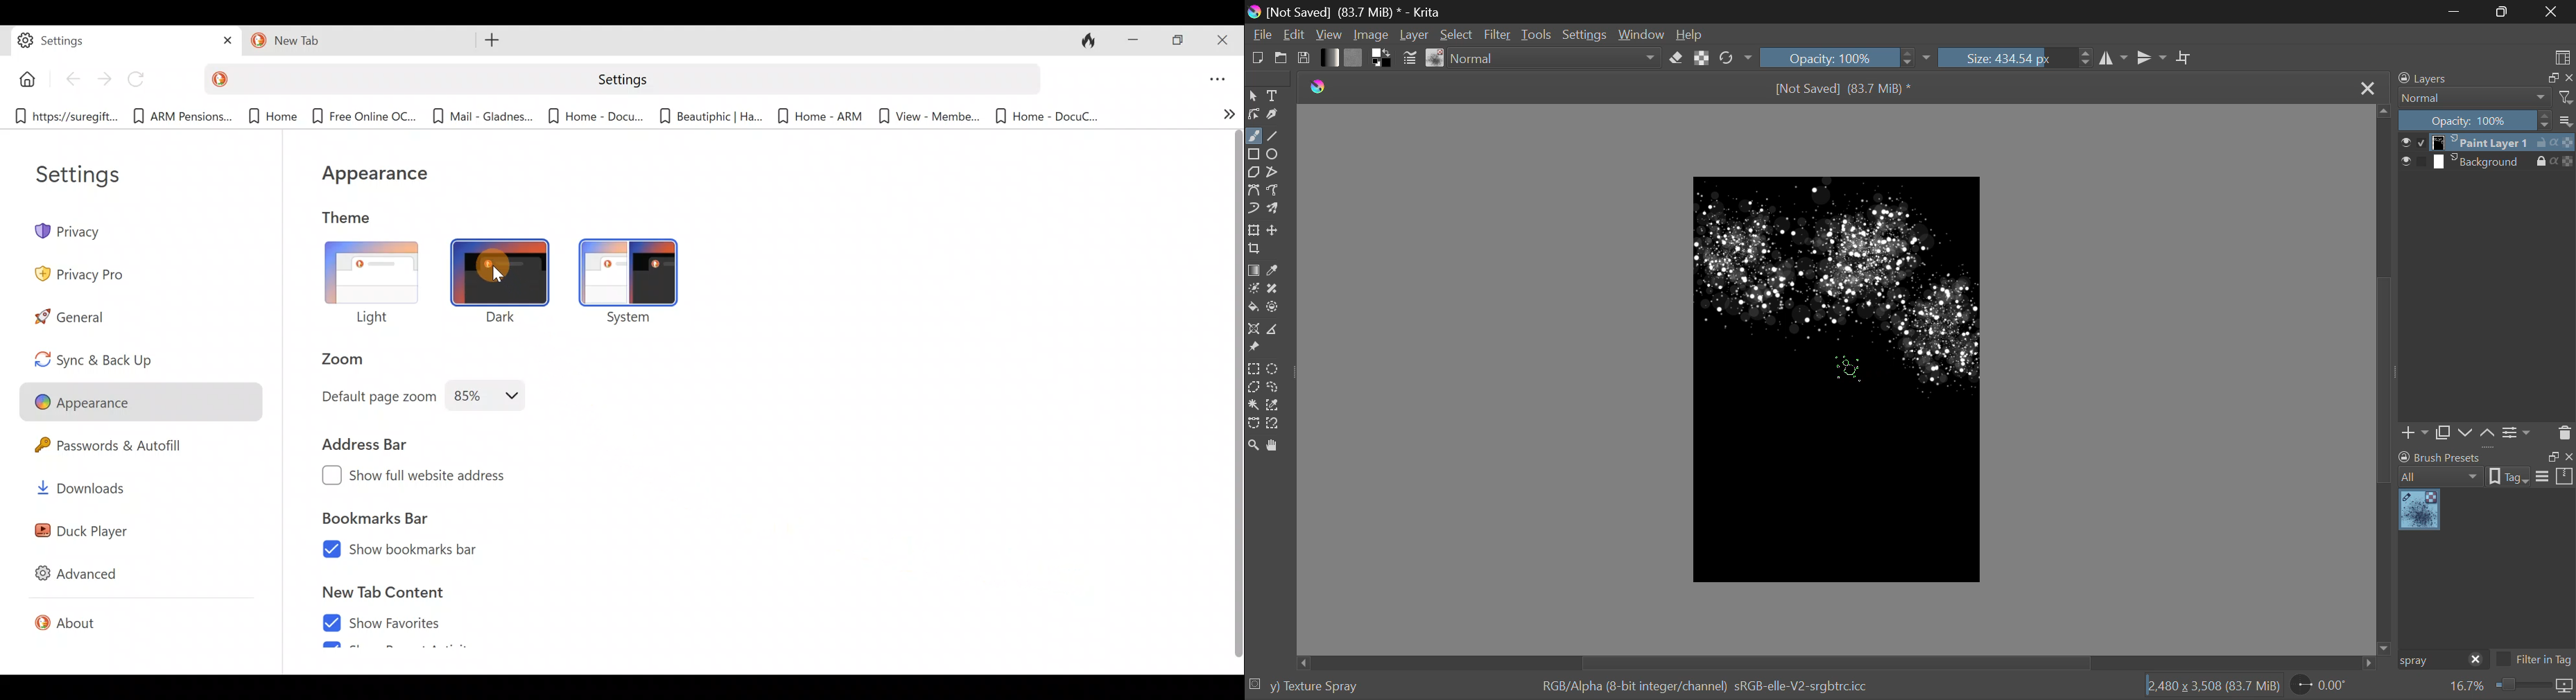  What do you see at coordinates (350, 360) in the screenshot?
I see `Zoom` at bounding box center [350, 360].